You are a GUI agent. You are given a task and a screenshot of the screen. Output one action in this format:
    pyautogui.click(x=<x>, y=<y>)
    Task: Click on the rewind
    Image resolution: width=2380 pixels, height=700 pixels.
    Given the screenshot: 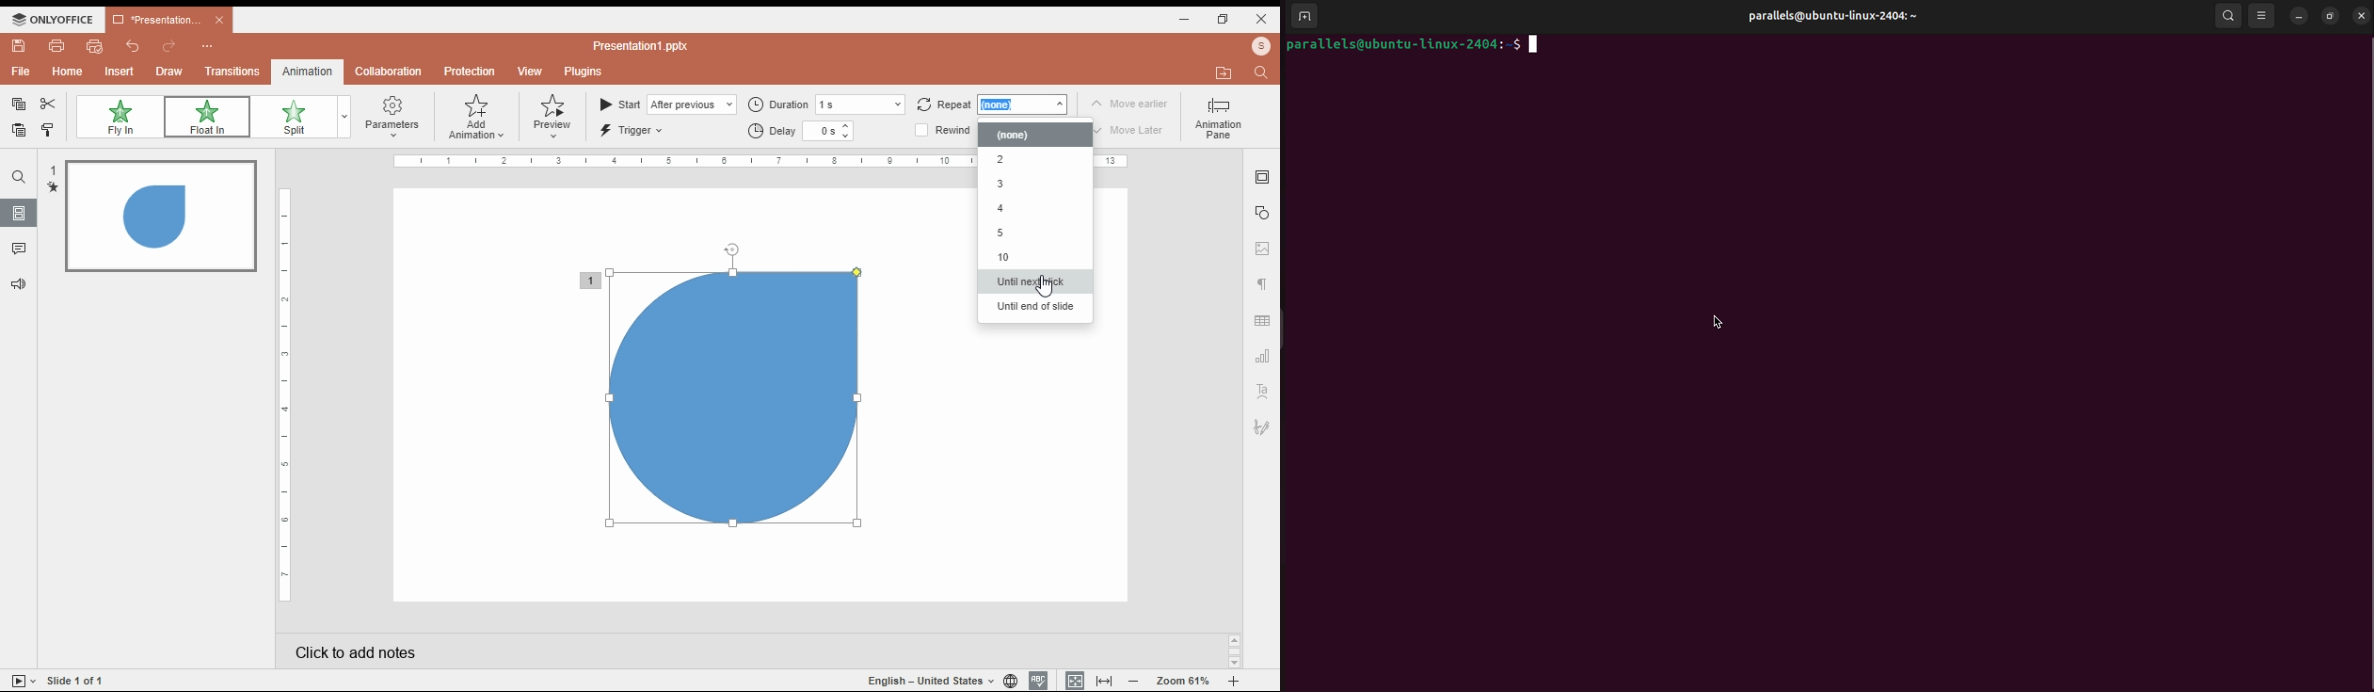 What is the action you would take?
    pyautogui.click(x=946, y=131)
    